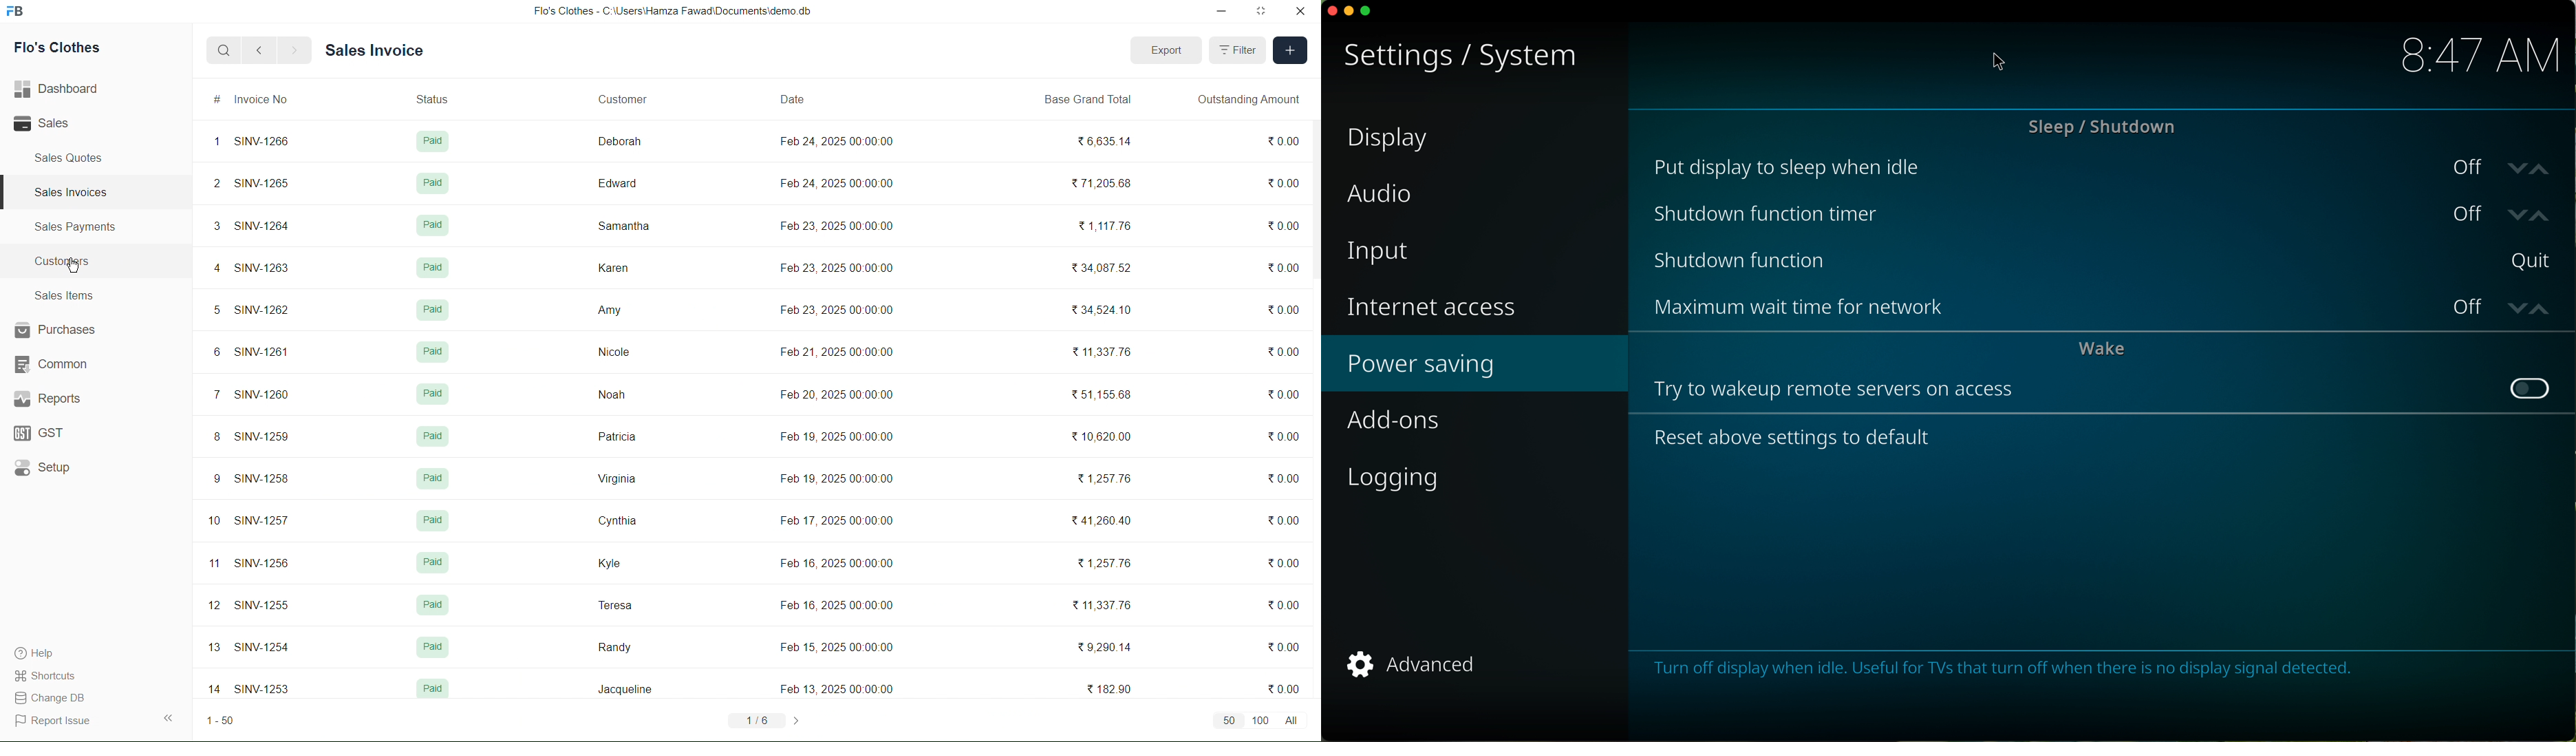 Image resolution: width=2576 pixels, height=756 pixels. Describe the element at coordinates (208, 310) in the screenshot. I see `5` at that location.